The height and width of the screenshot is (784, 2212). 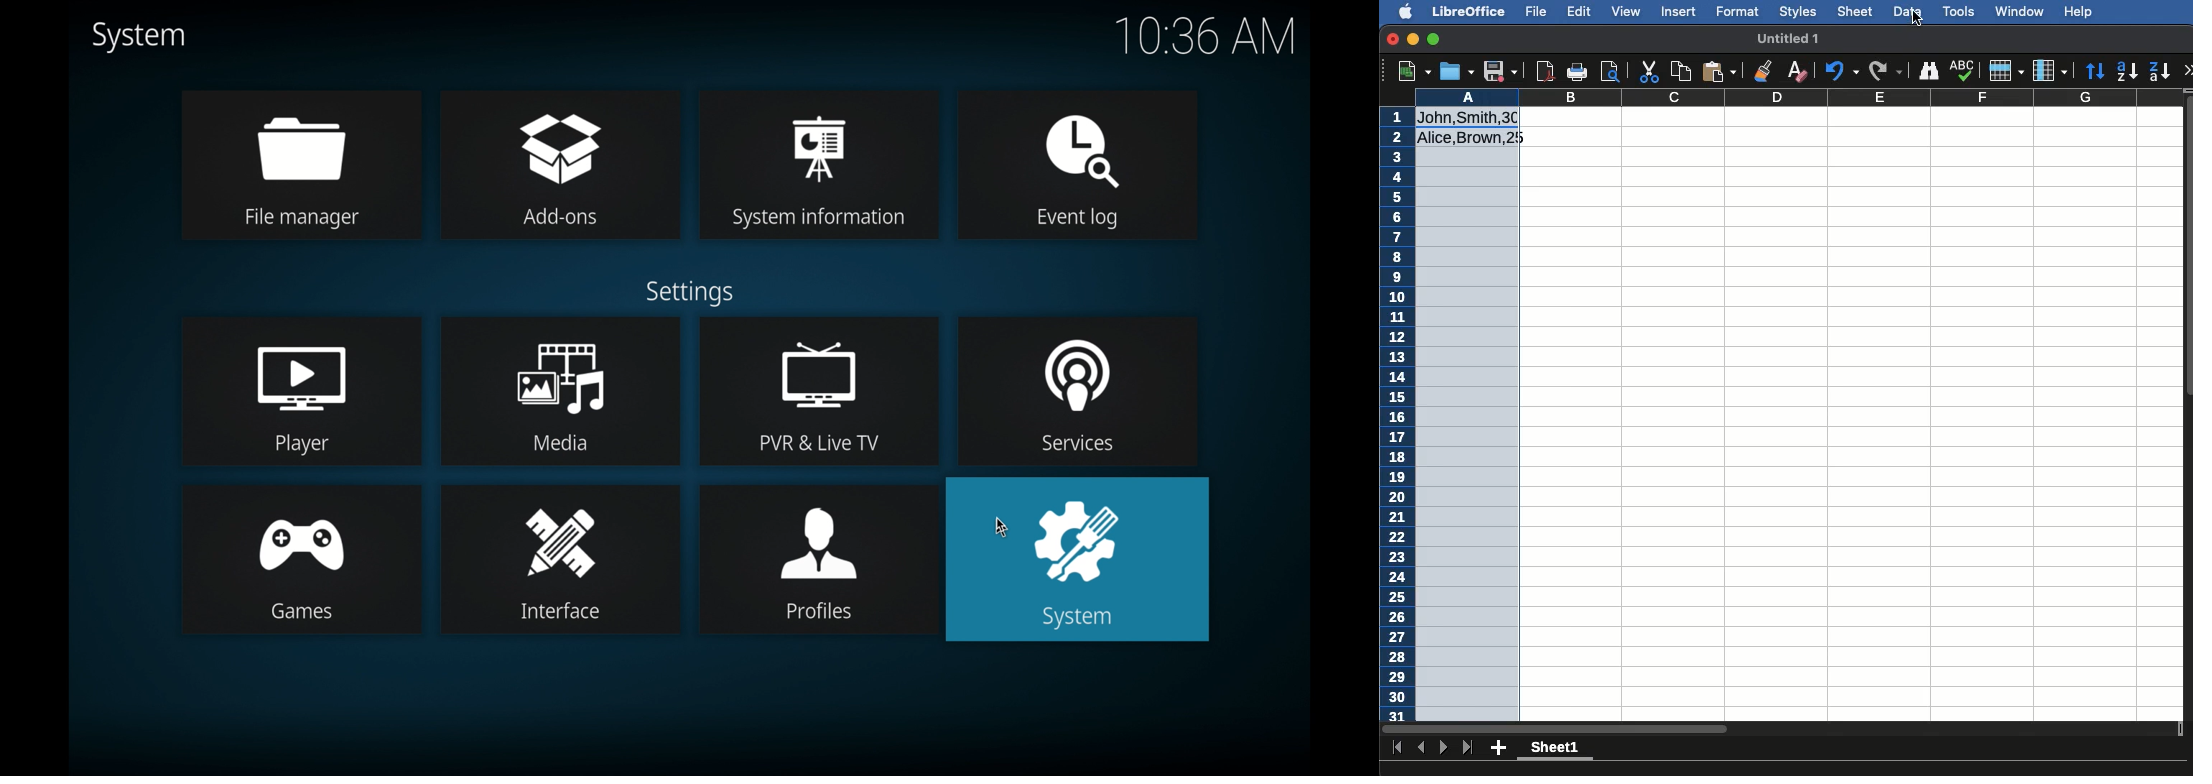 I want to click on Sheet, so click(x=1560, y=750).